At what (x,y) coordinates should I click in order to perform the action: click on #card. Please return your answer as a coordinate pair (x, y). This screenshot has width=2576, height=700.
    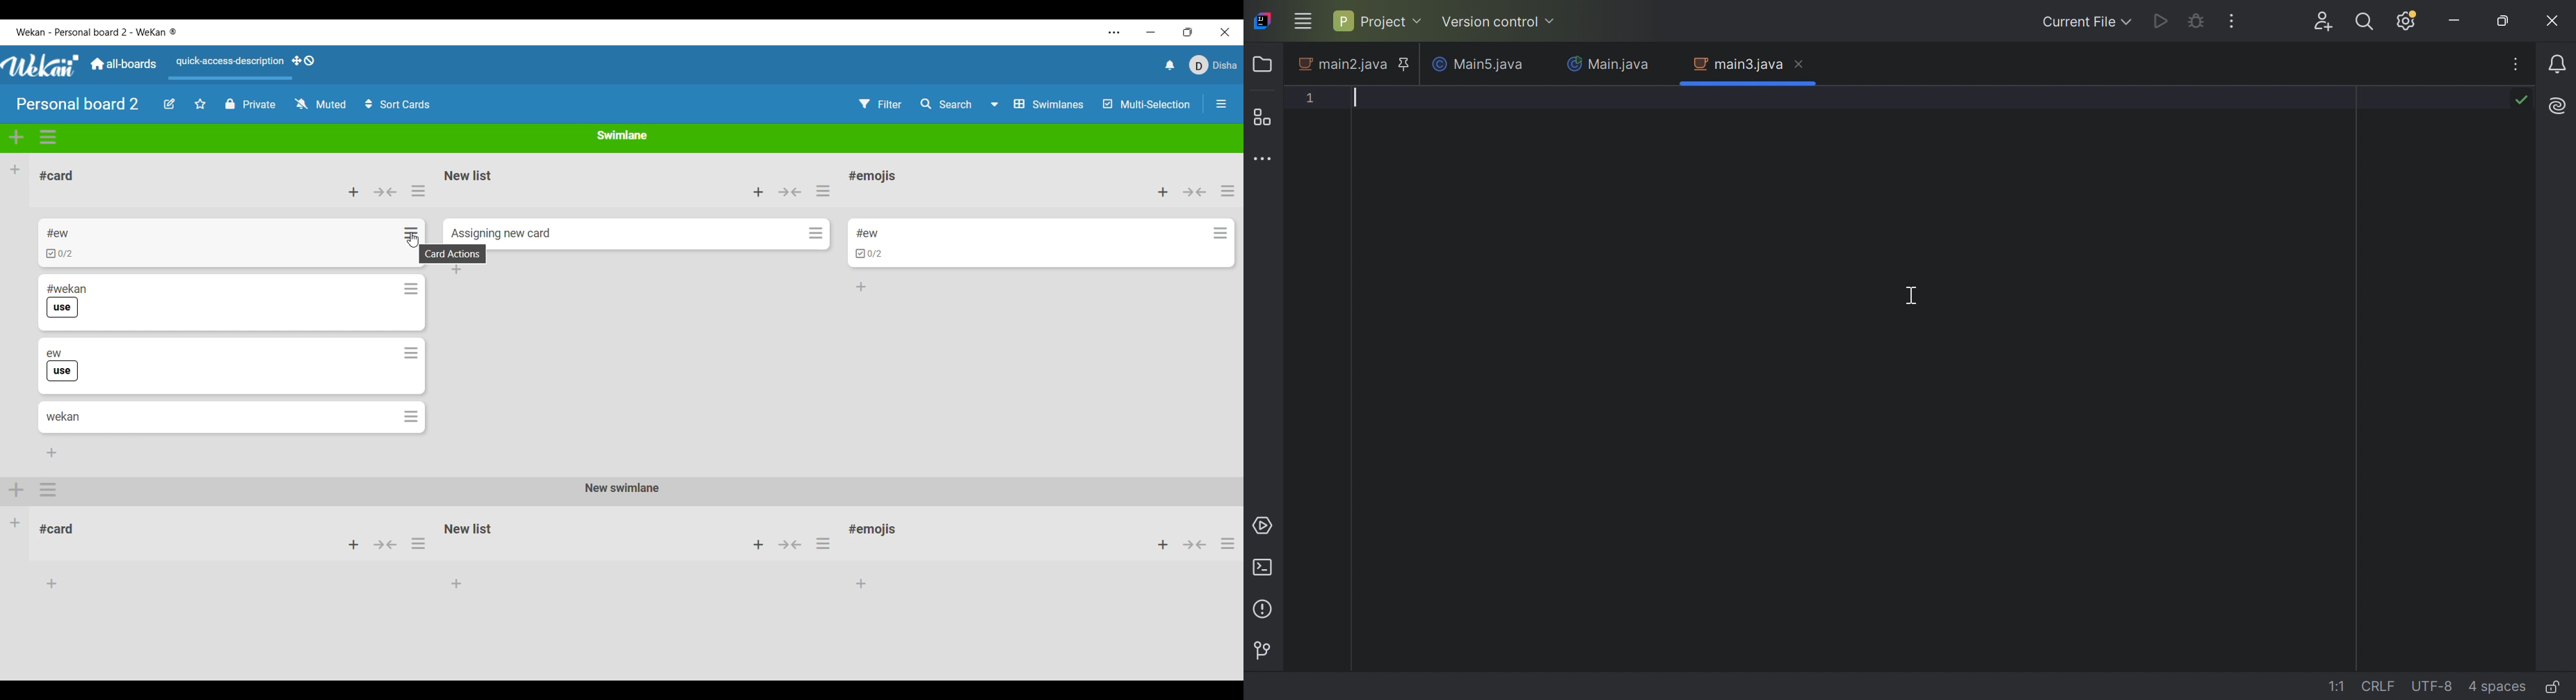
    Looking at the image, I should click on (63, 527).